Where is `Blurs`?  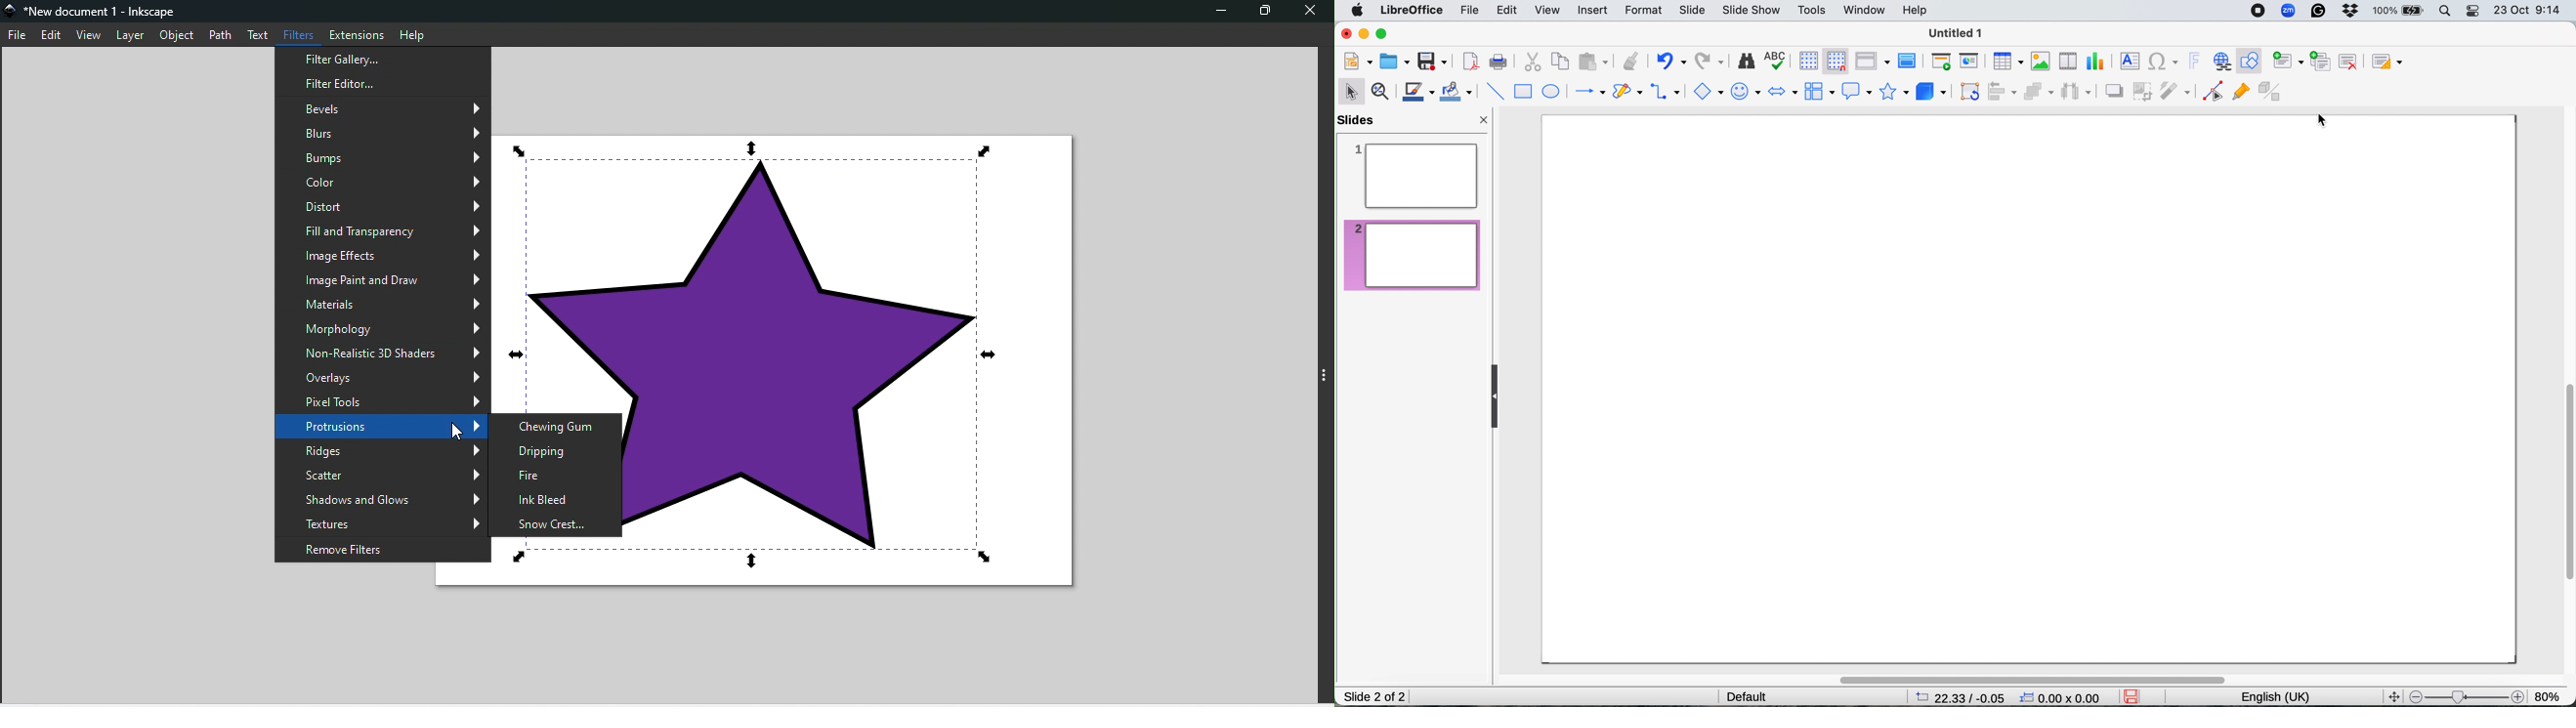
Blurs is located at coordinates (382, 131).